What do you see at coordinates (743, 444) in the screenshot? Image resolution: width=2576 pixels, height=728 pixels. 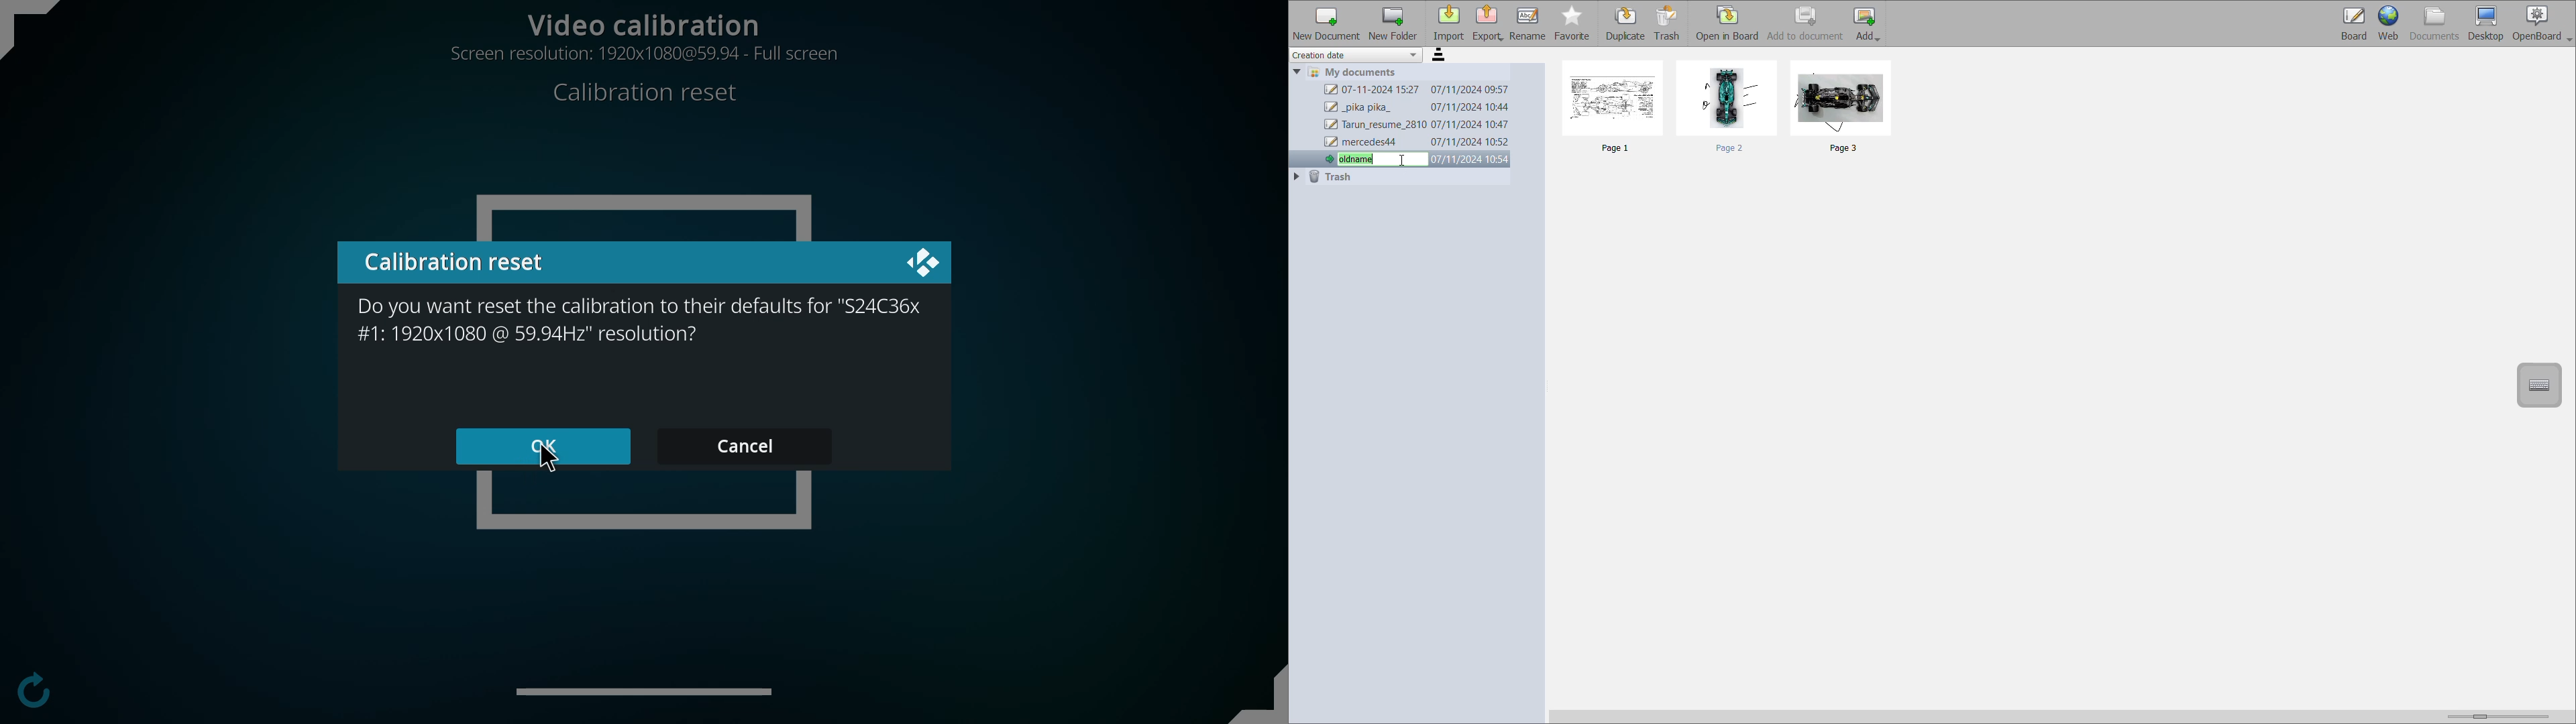 I see `cancel` at bounding box center [743, 444].